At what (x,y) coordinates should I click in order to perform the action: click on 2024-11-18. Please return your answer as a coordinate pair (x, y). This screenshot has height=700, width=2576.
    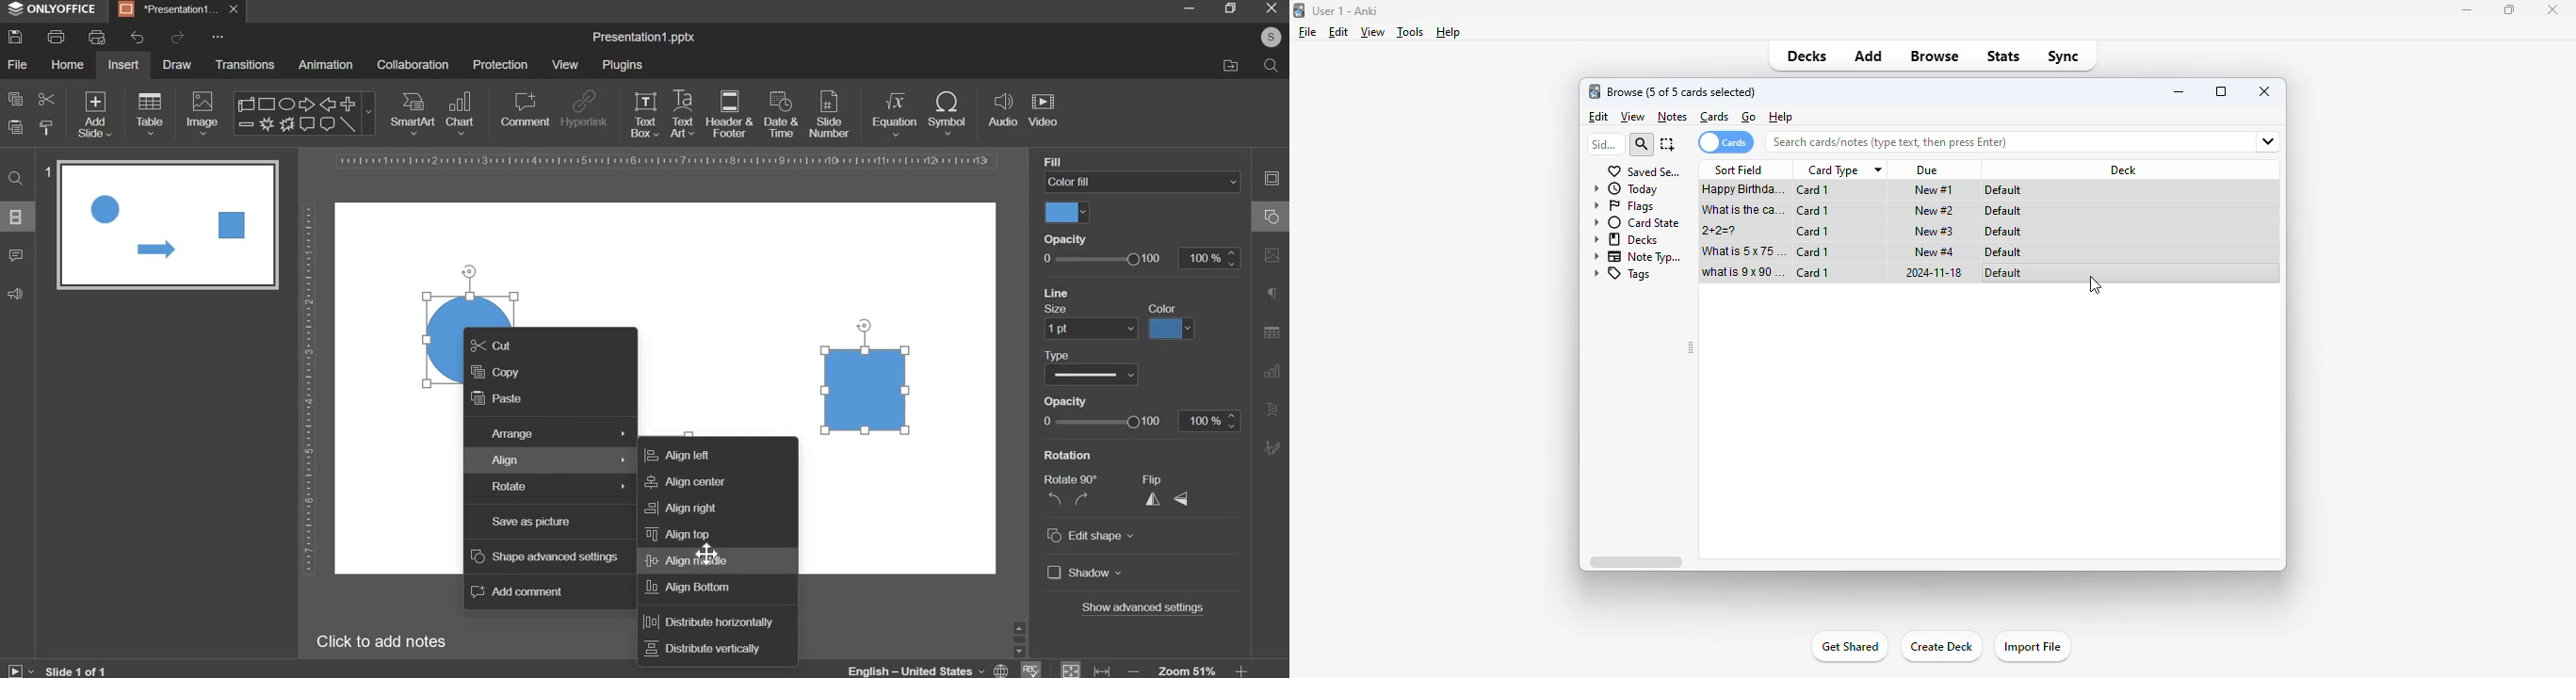
    Looking at the image, I should click on (1932, 272).